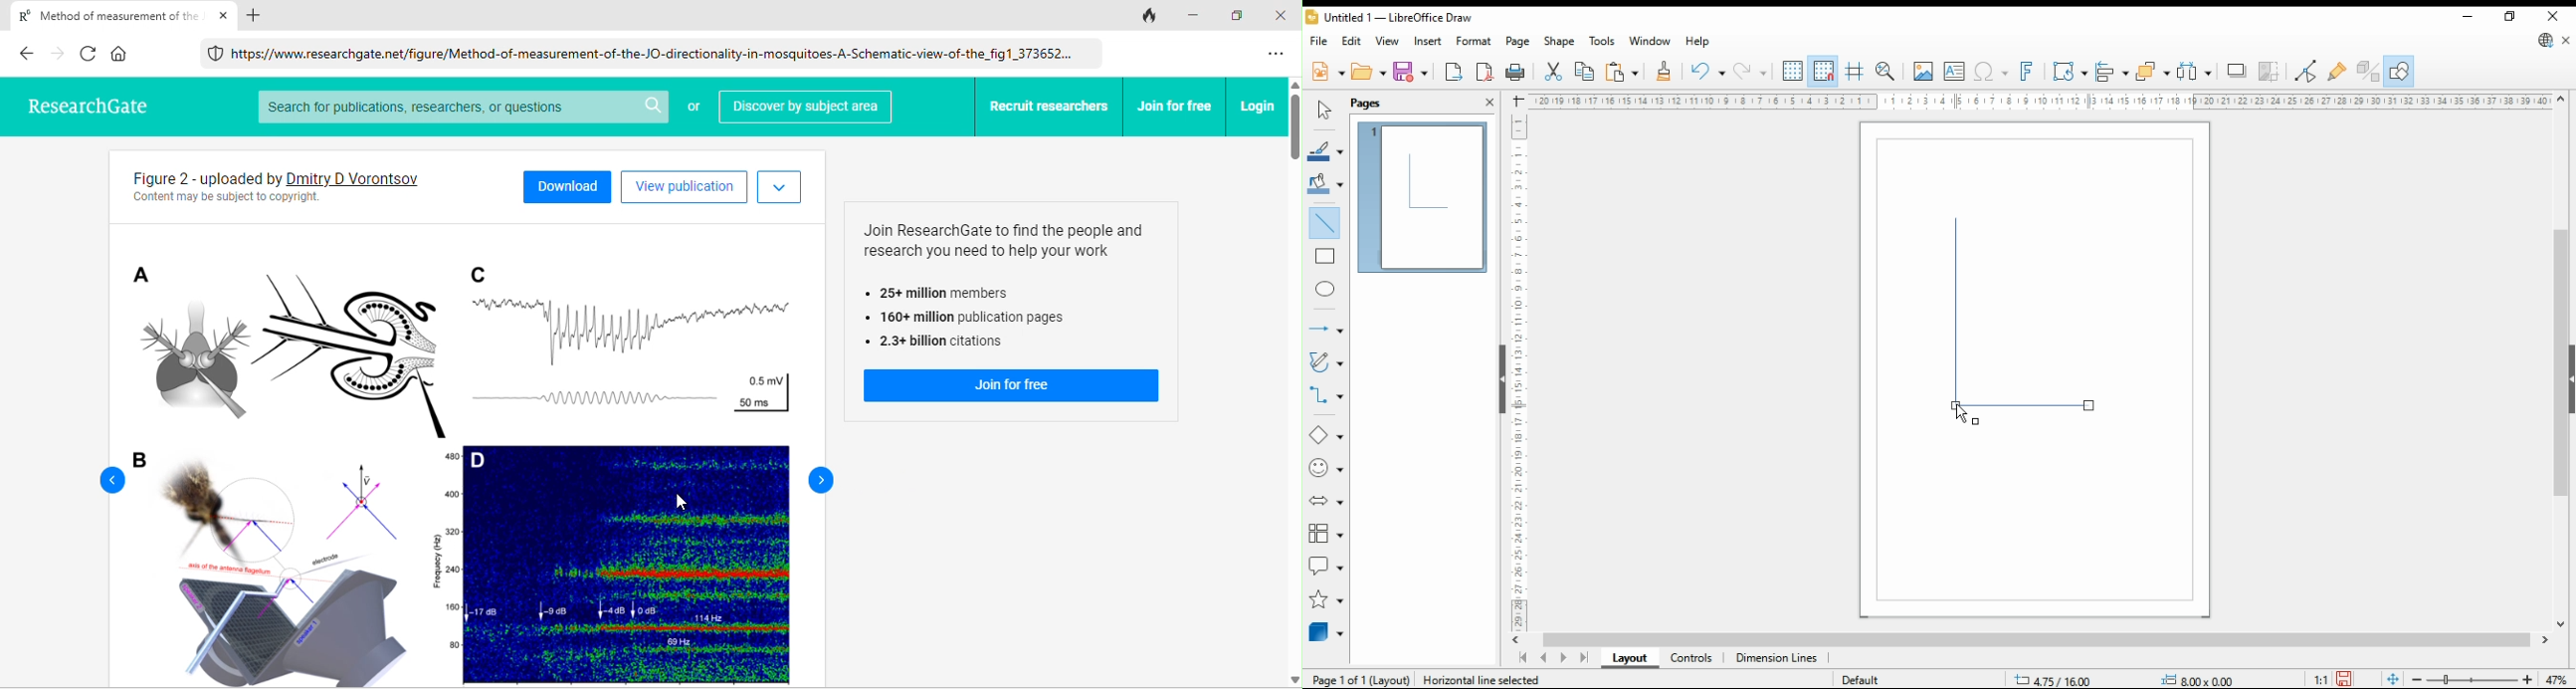 The image size is (2576, 700). I want to click on insert text box, so click(1954, 72).